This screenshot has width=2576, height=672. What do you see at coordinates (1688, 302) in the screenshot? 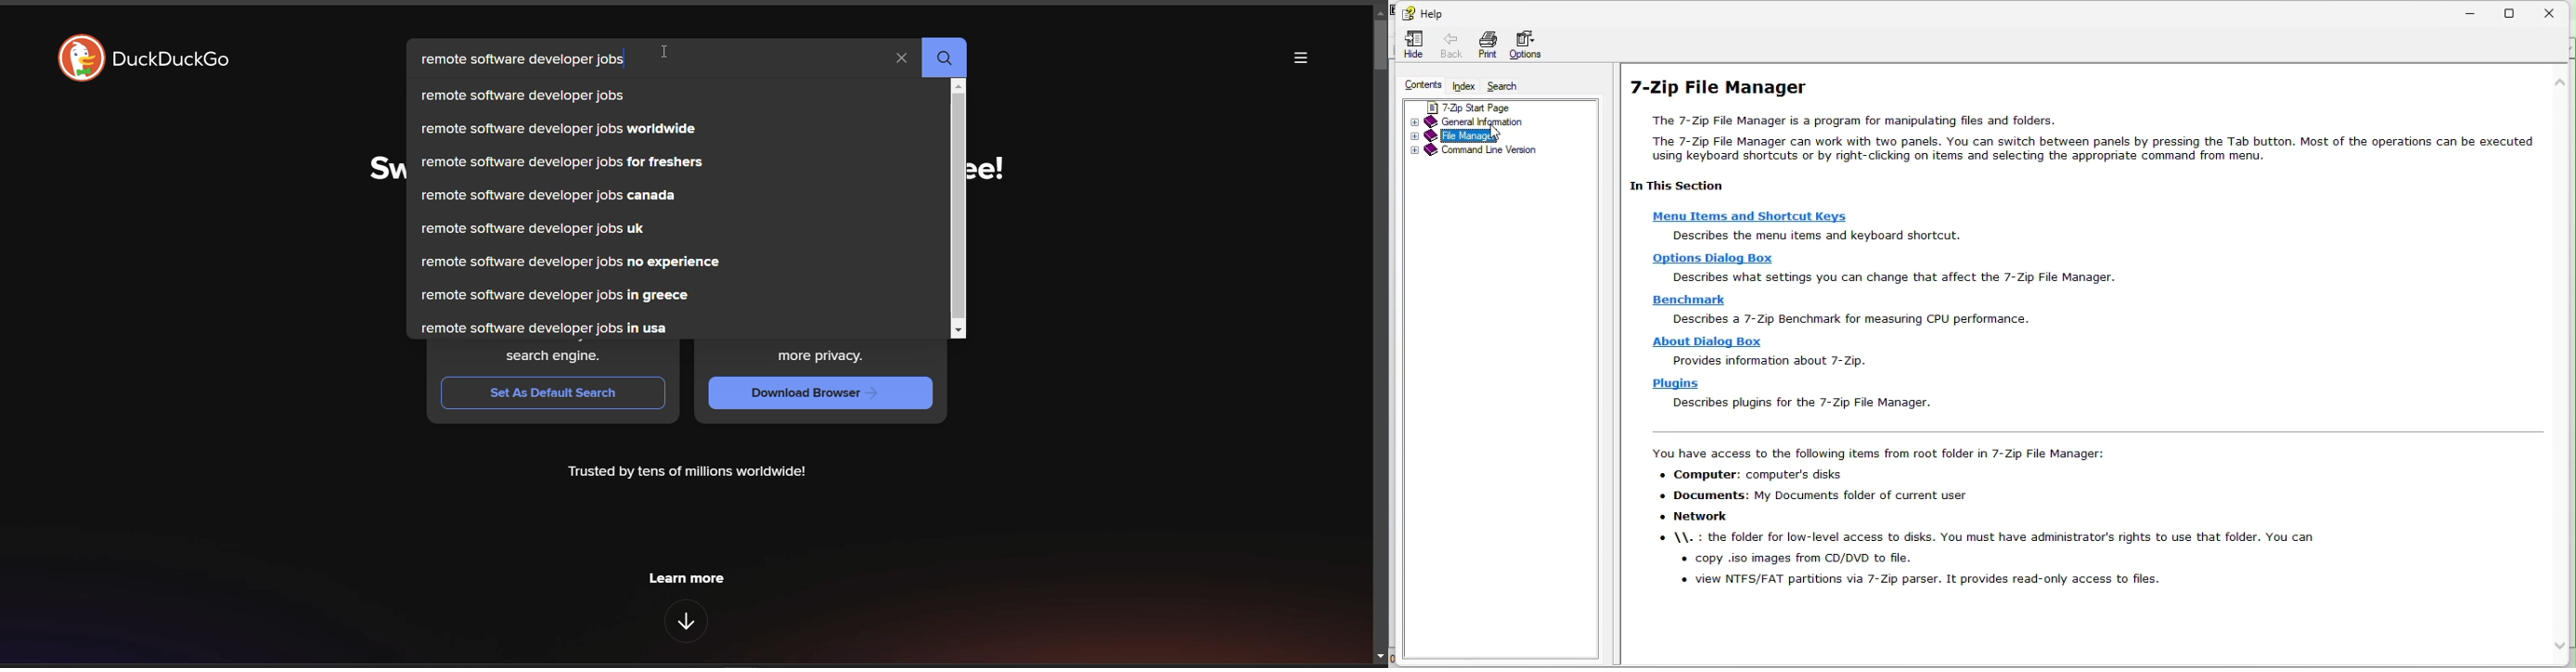
I see `Benchmark` at bounding box center [1688, 302].